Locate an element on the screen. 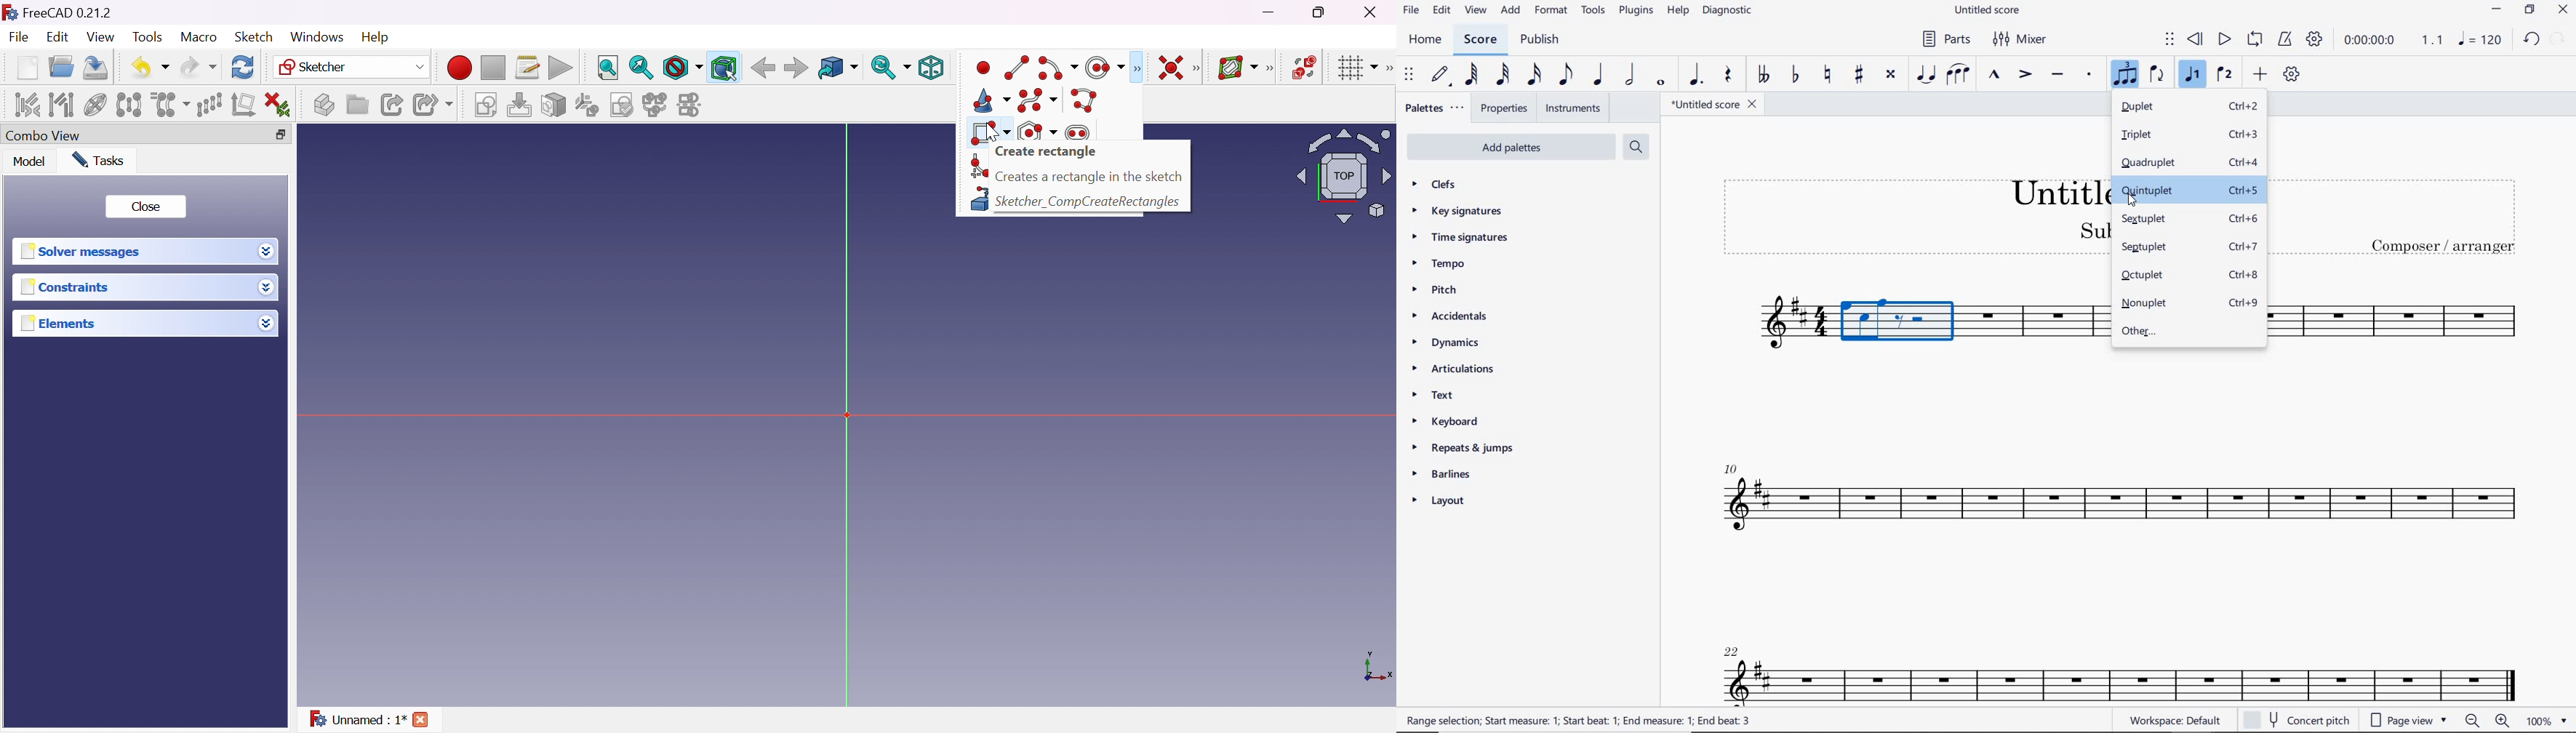 The width and height of the screenshot is (2576, 756). [Sketcher constraints] is located at coordinates (1199, 69).